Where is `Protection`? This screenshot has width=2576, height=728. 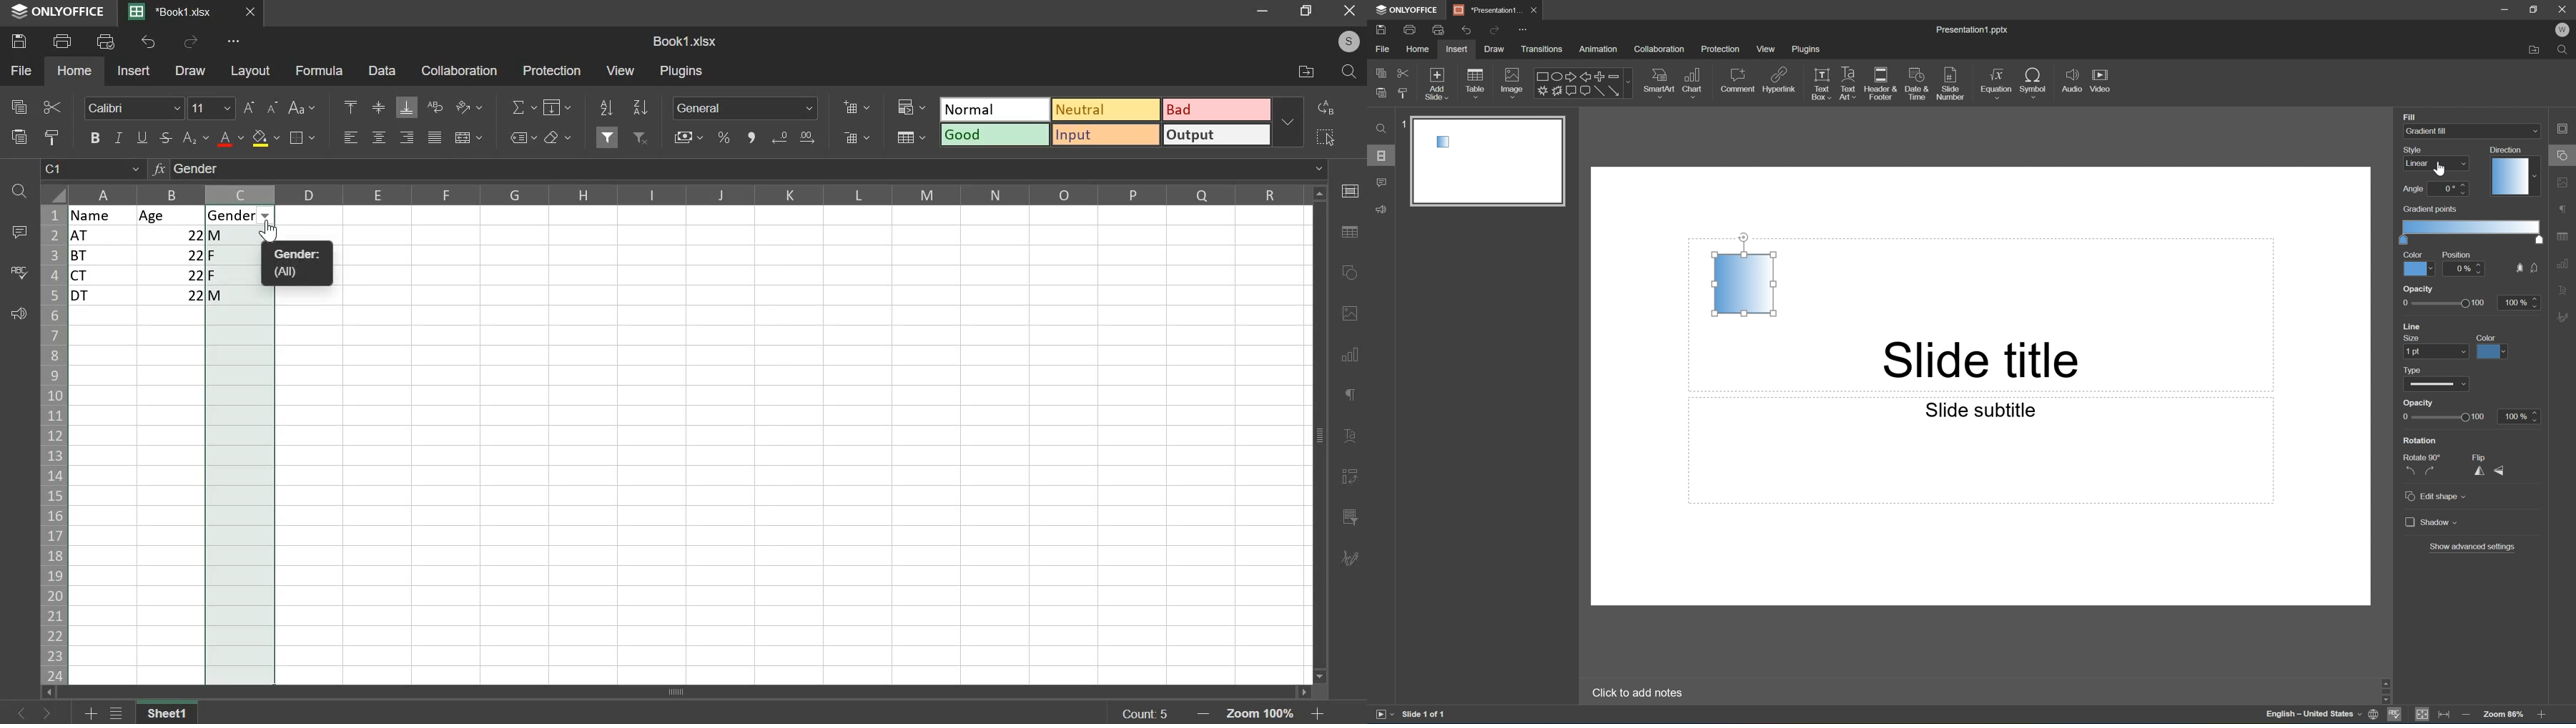 Protection is located at coordinates (1720, 49).